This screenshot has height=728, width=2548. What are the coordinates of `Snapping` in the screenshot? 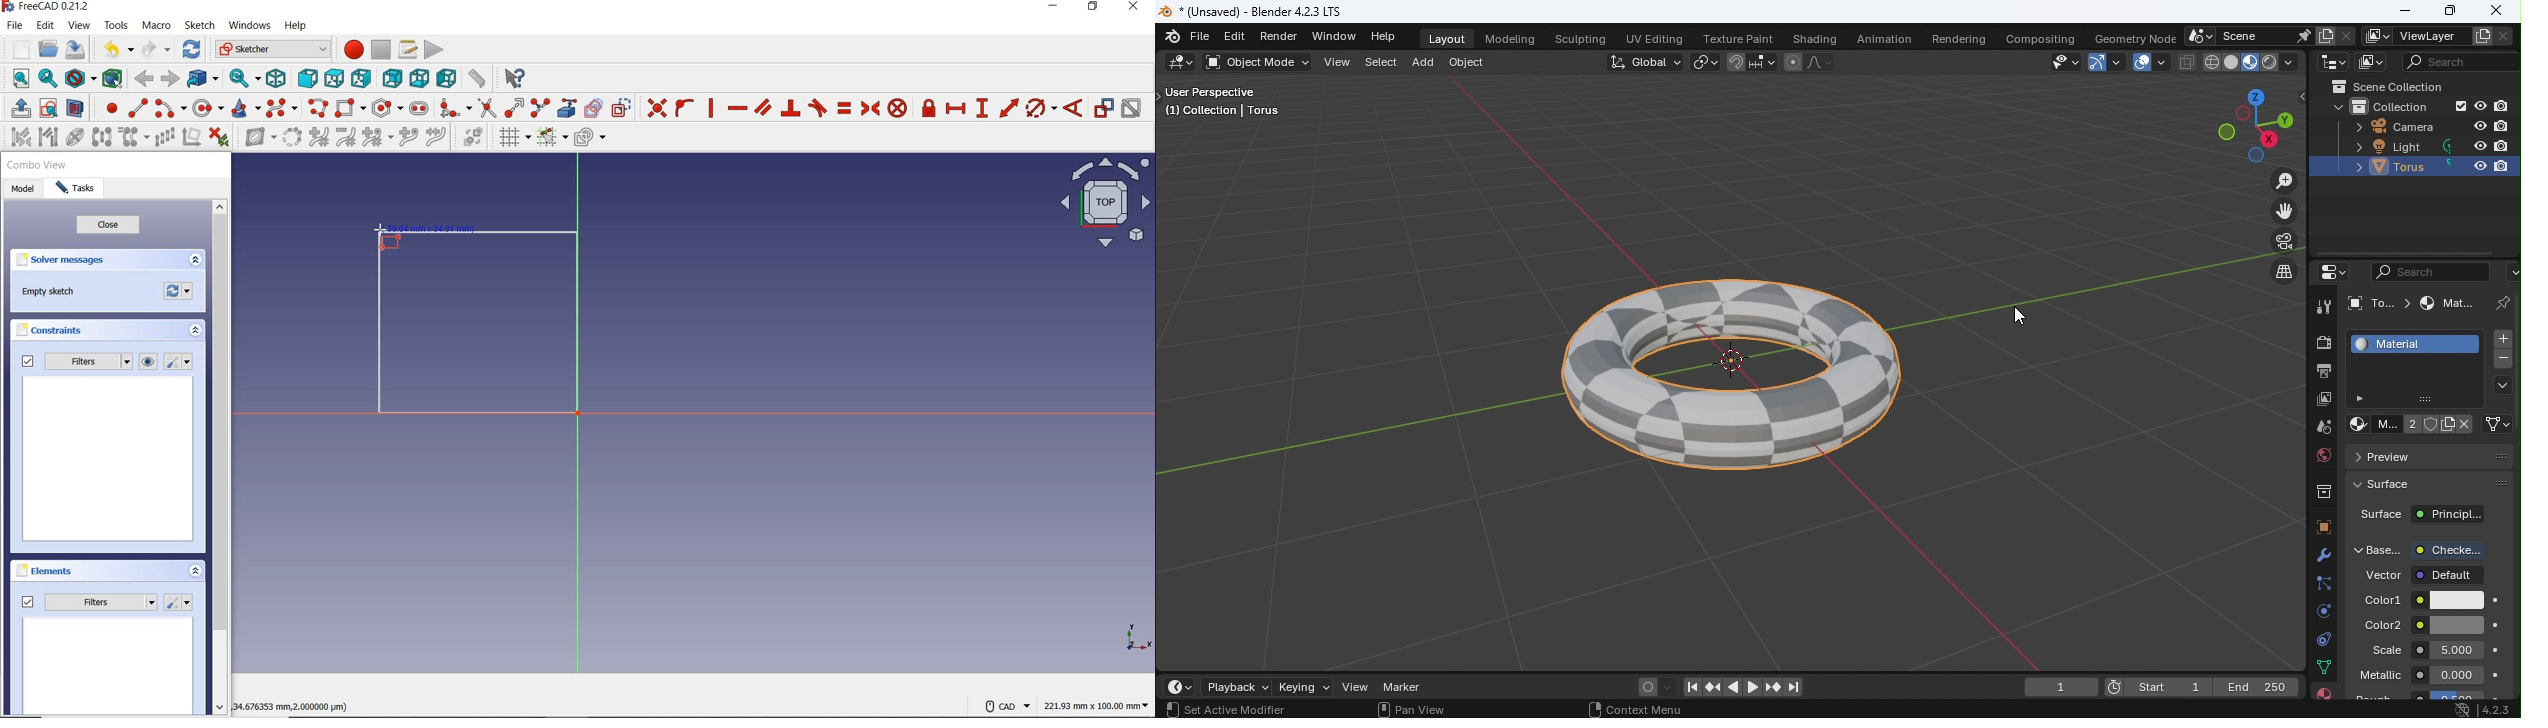 It's located at (1764, 61).